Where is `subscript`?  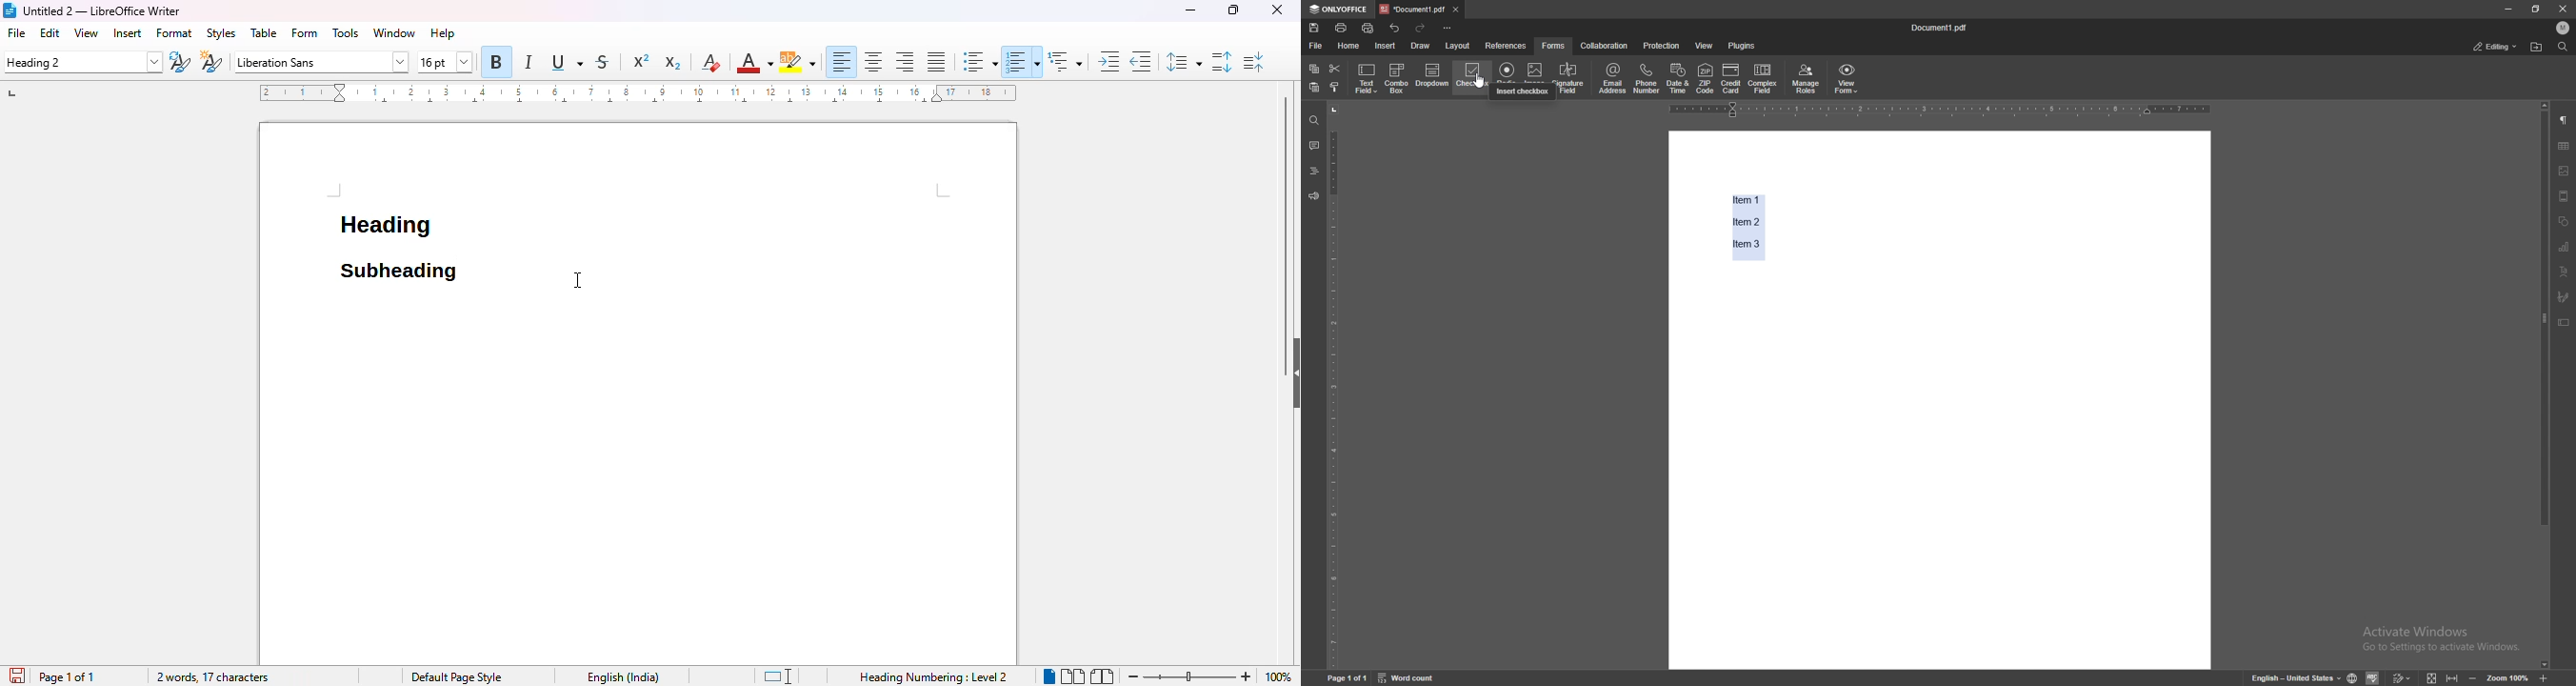 subscript is located at coordinates (672, 63).